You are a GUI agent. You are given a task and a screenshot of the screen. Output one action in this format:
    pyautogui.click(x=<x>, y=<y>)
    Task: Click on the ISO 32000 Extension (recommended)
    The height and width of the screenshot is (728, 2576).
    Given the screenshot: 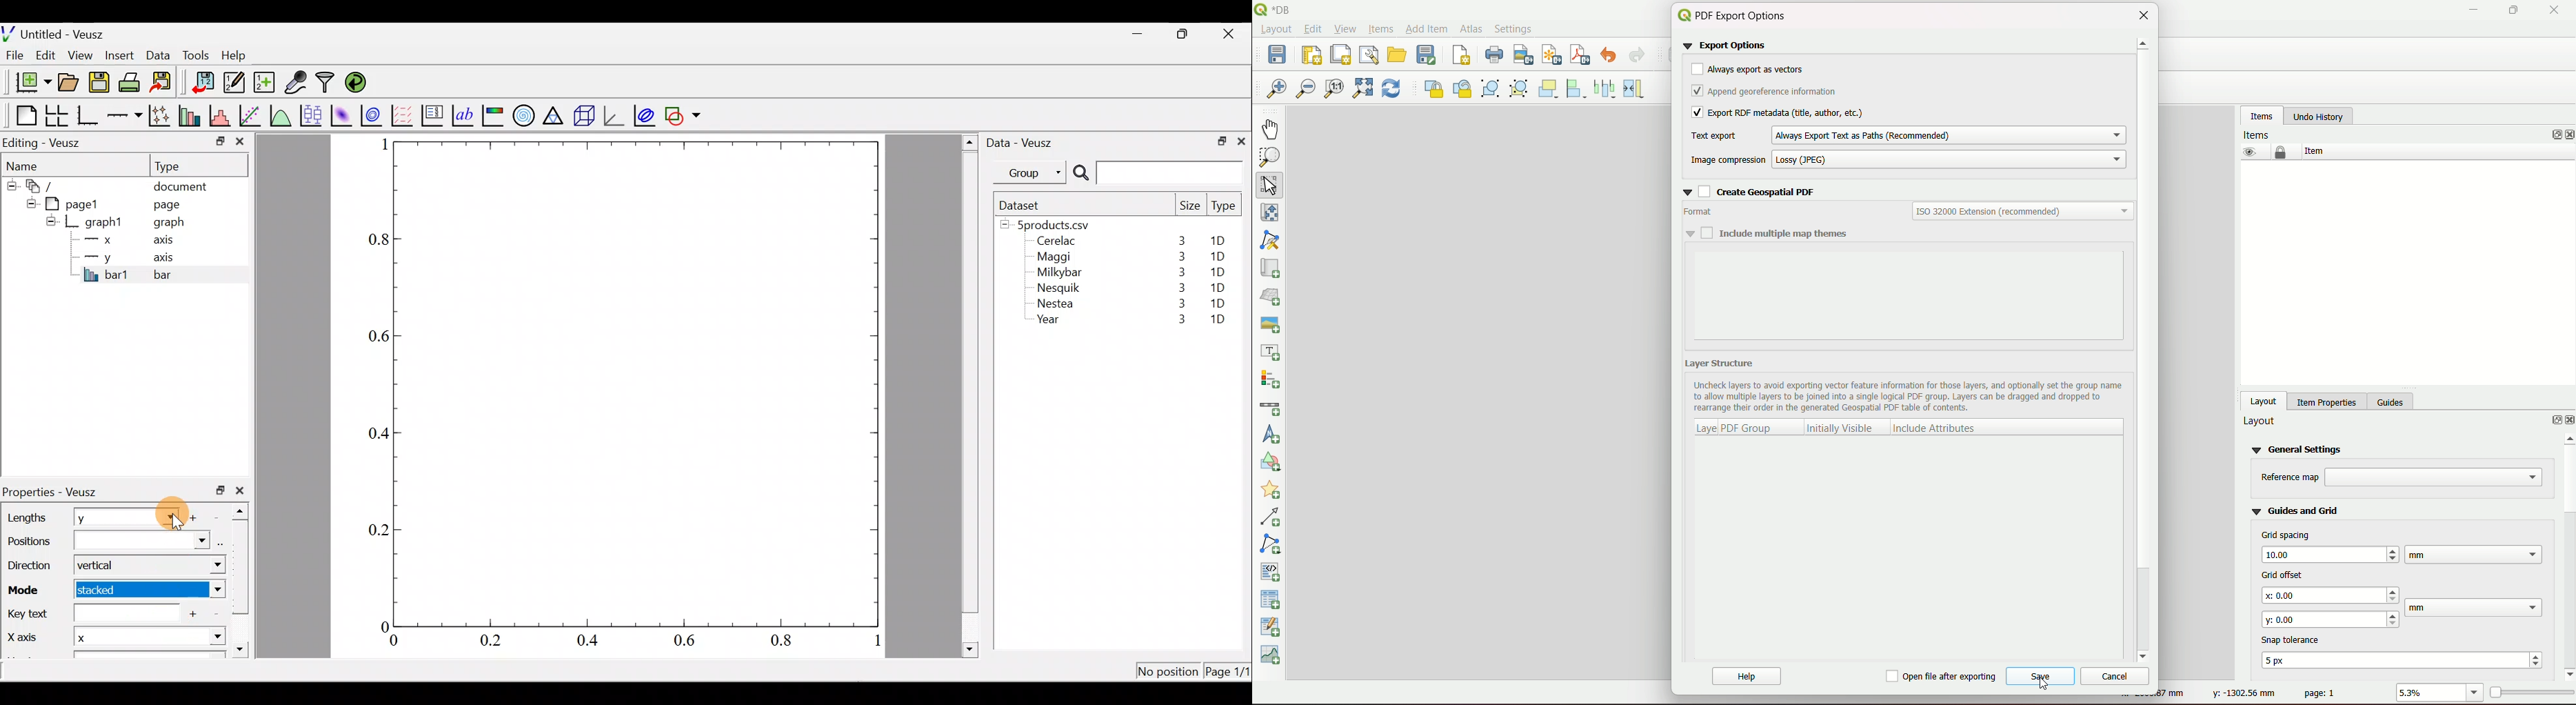 What is the action you would take?
    pyautogui.click(x=2023, y=211)
    